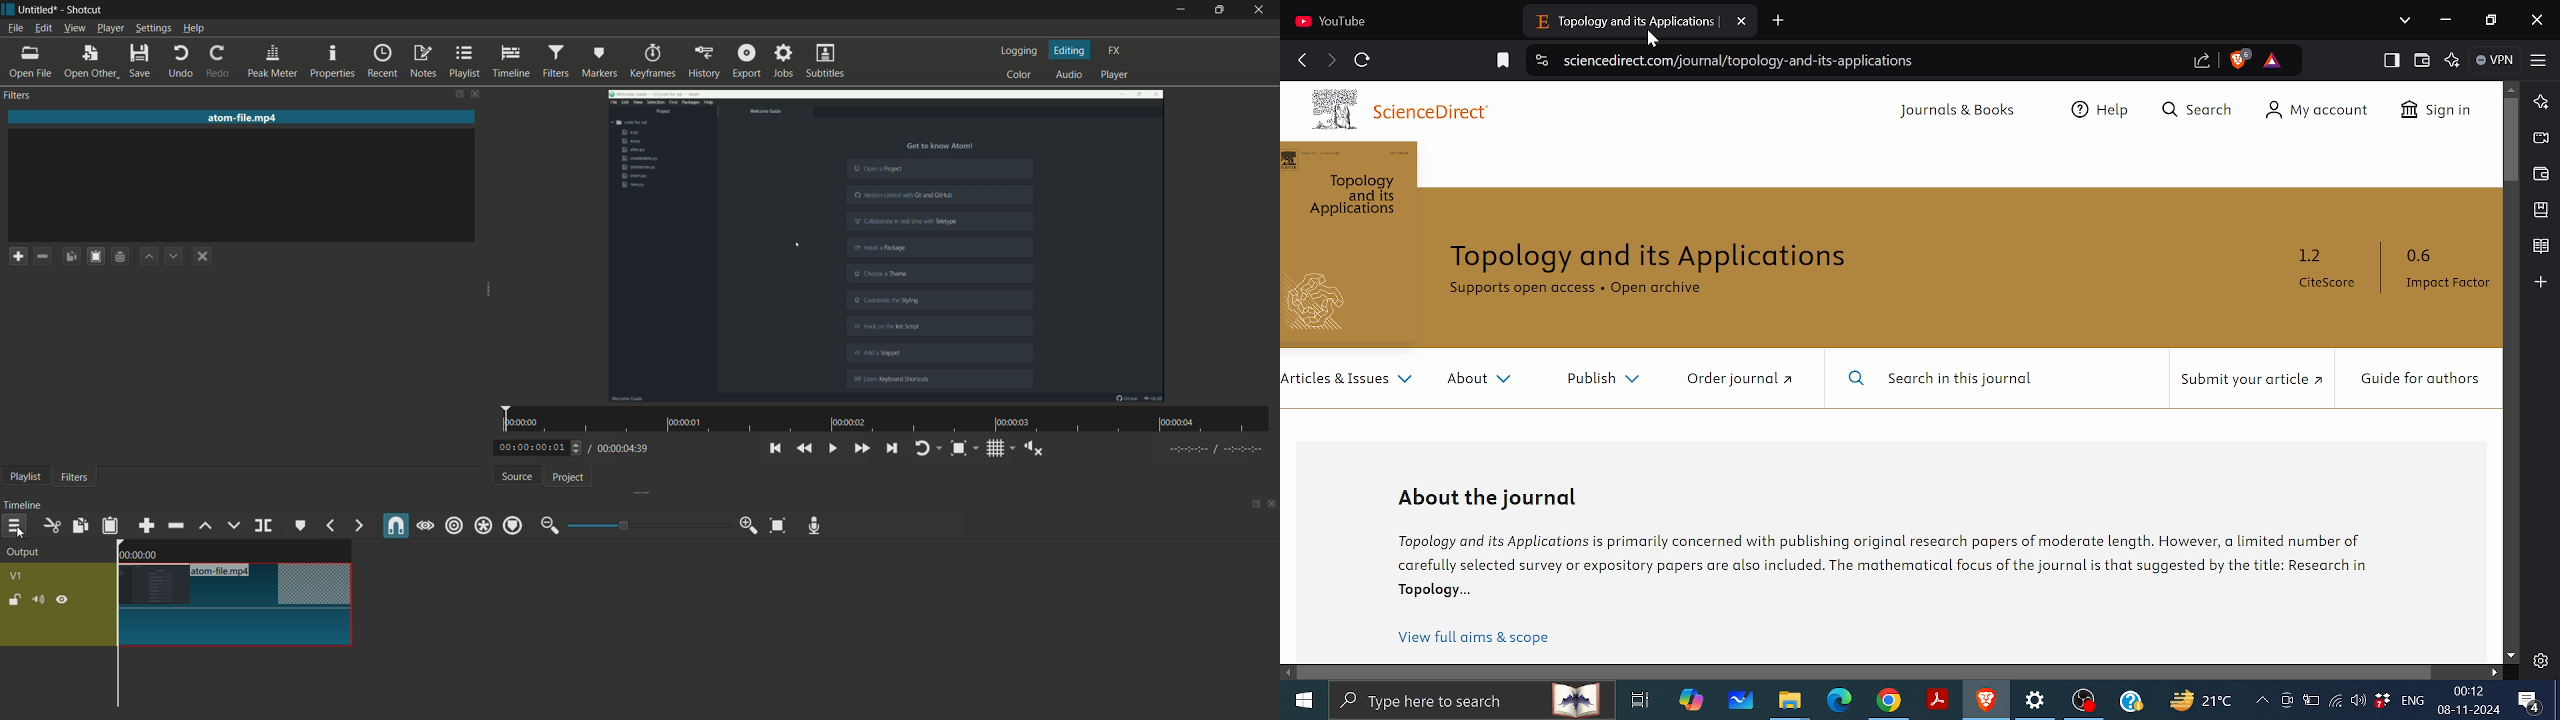 This screenshot has height=728, width=2576. I want to click on edit menu, so click(44, 28).